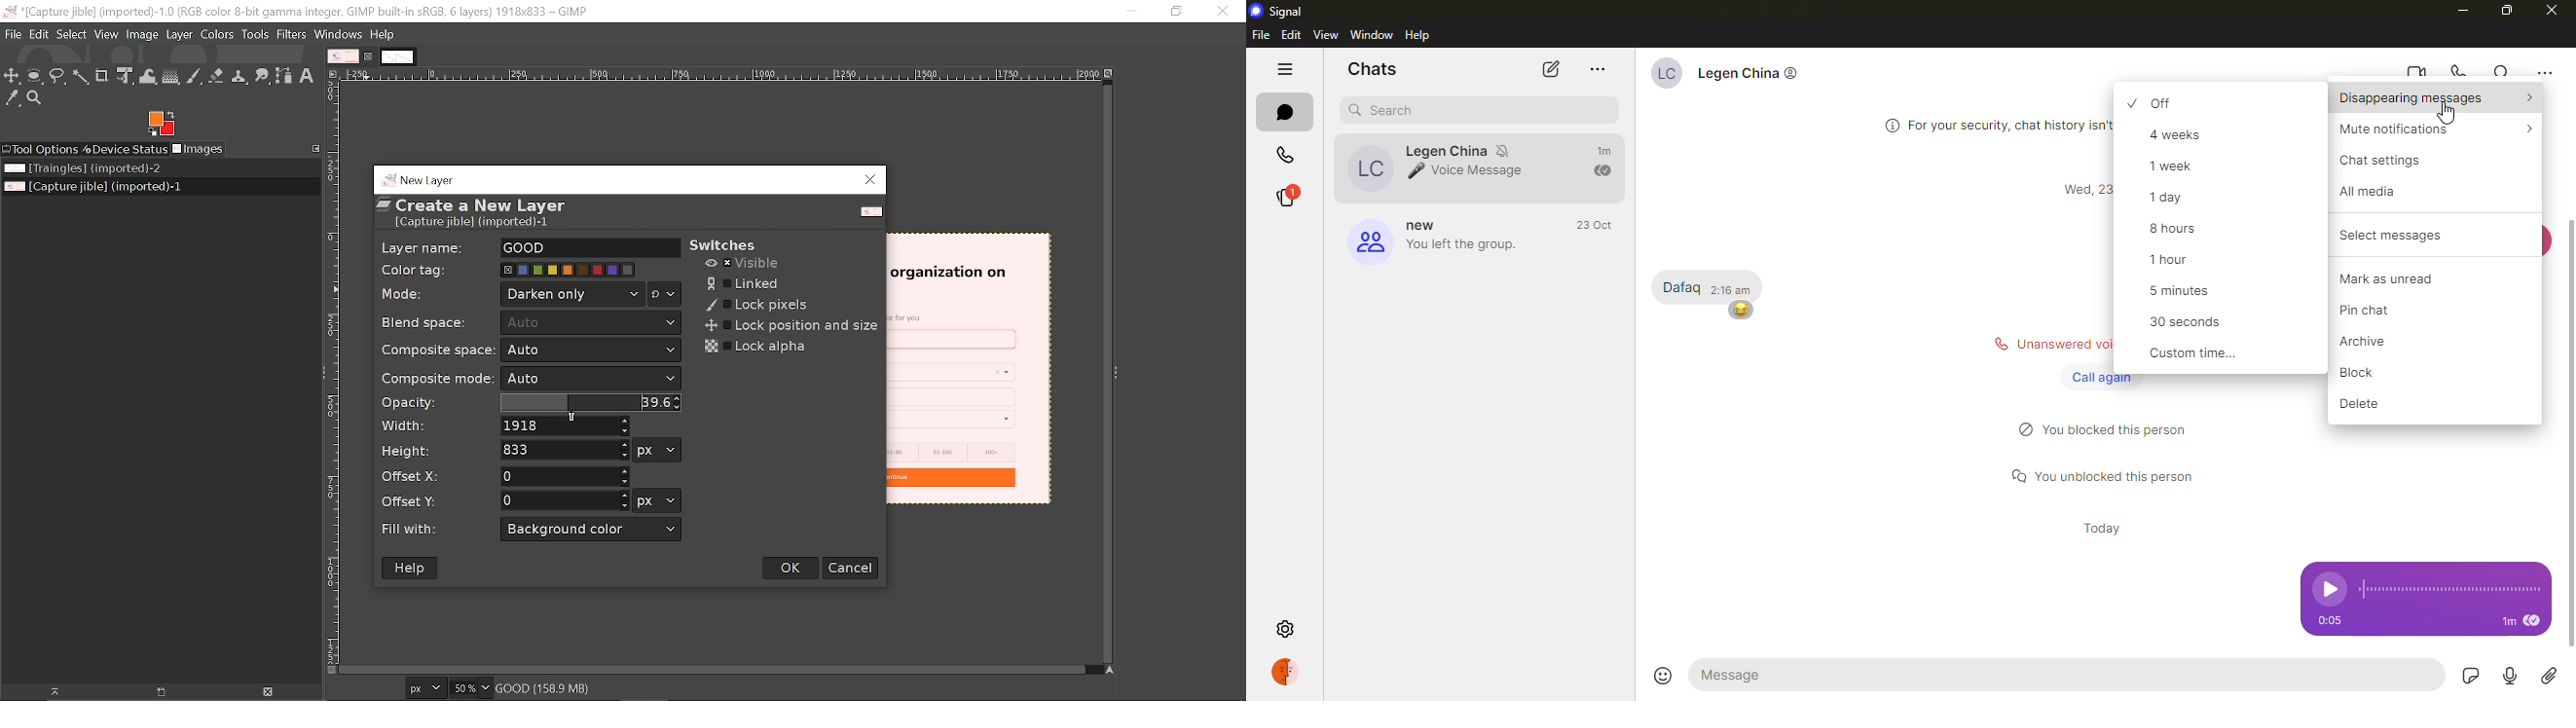 This screenshot has height=728, width=2576. I want to click on status message, so click(2105, 474).